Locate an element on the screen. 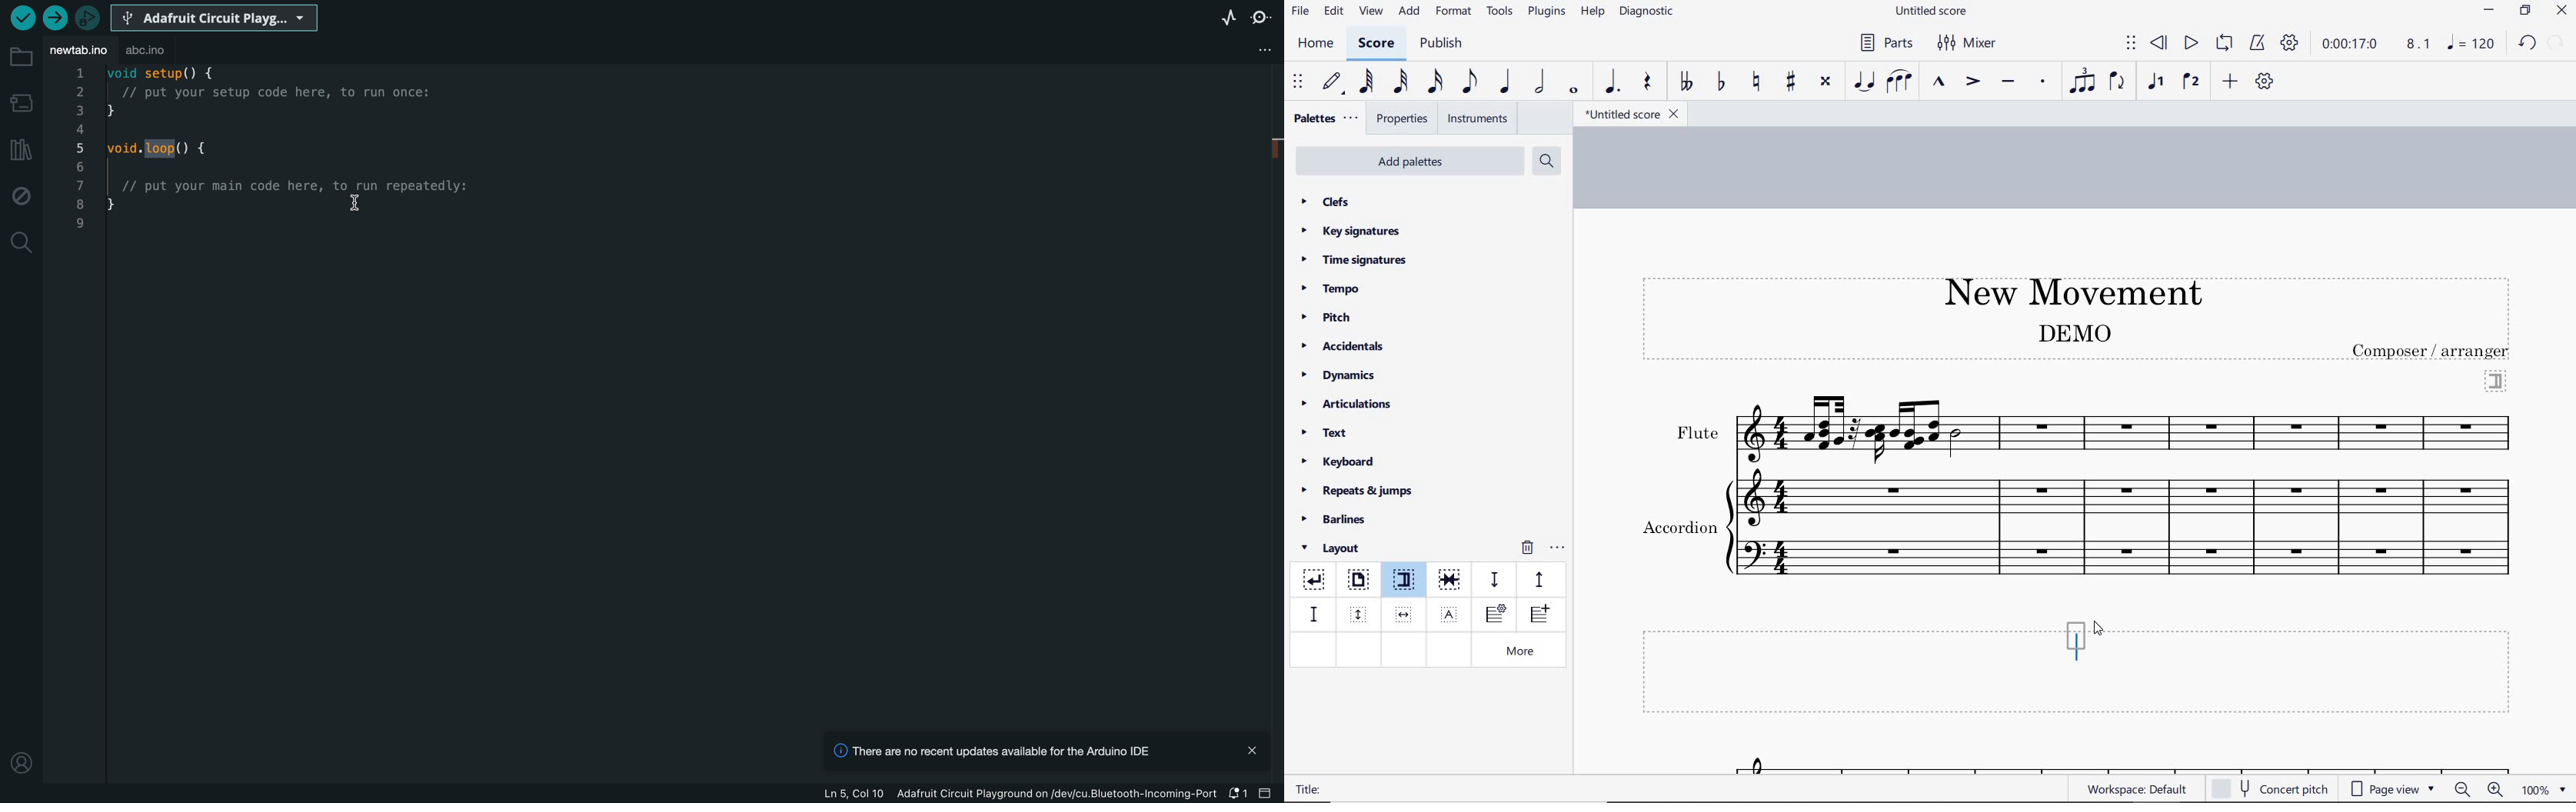 The width and height of the screenshot is (2576, 812). zoom factor is located at coordinates (2544, 789).